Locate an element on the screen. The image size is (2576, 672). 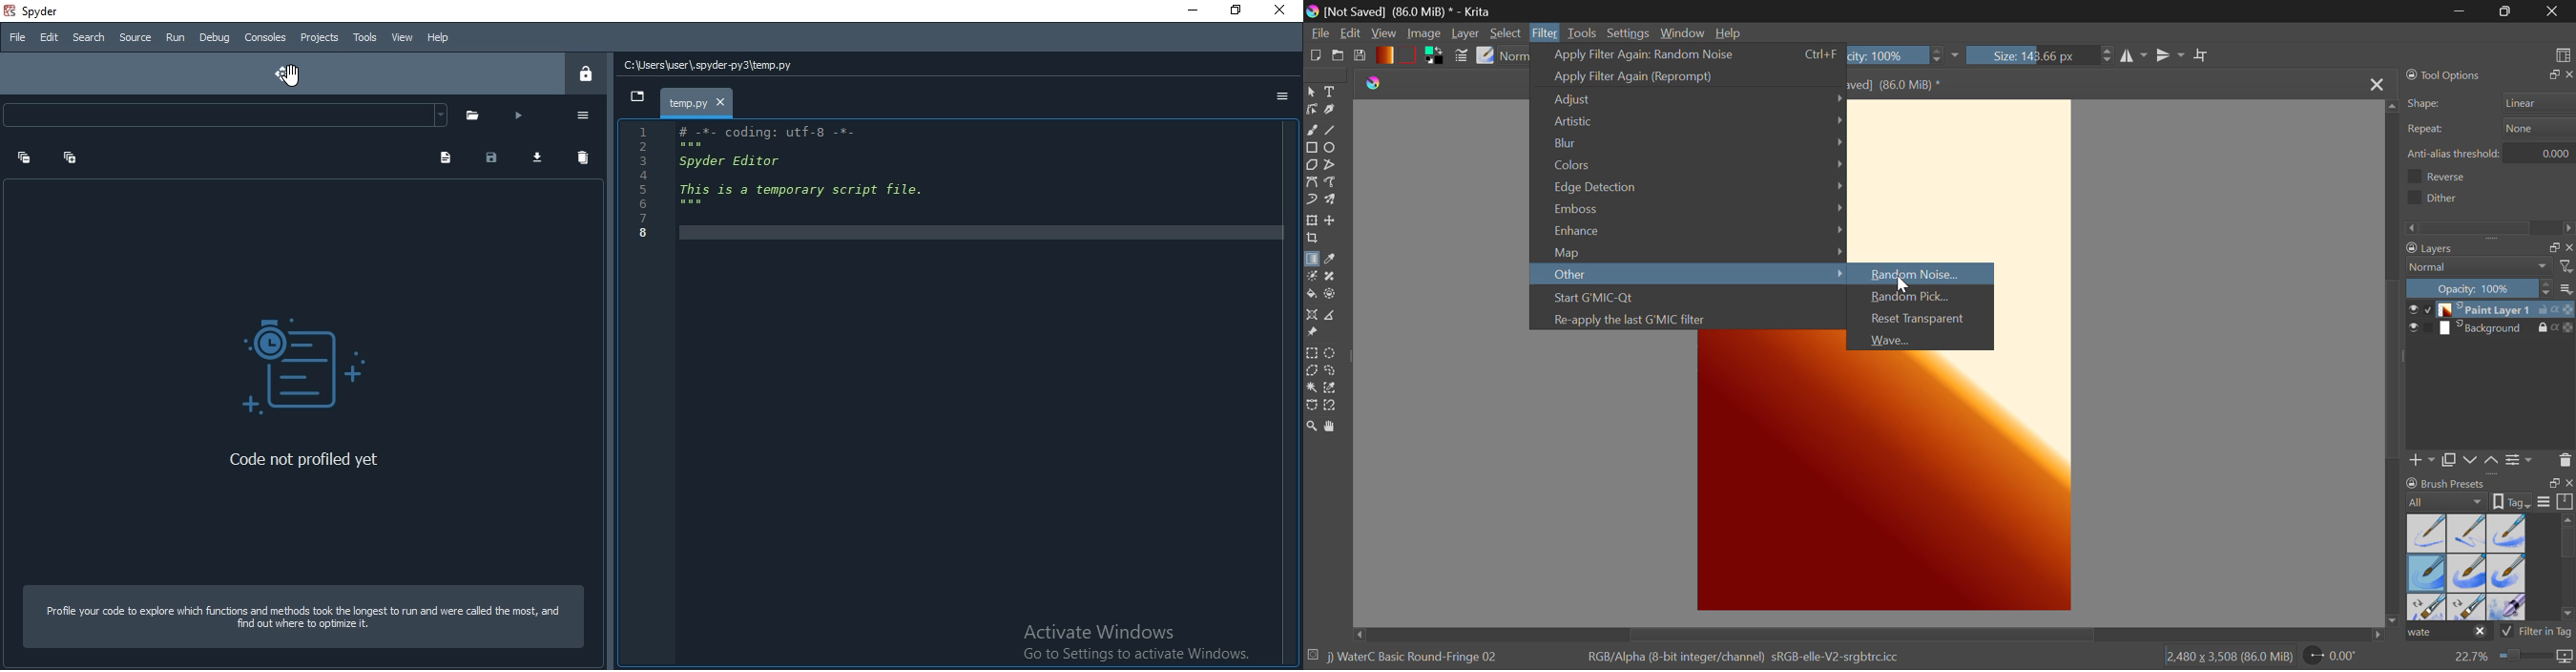
Source is located at coordinates (135, 38).